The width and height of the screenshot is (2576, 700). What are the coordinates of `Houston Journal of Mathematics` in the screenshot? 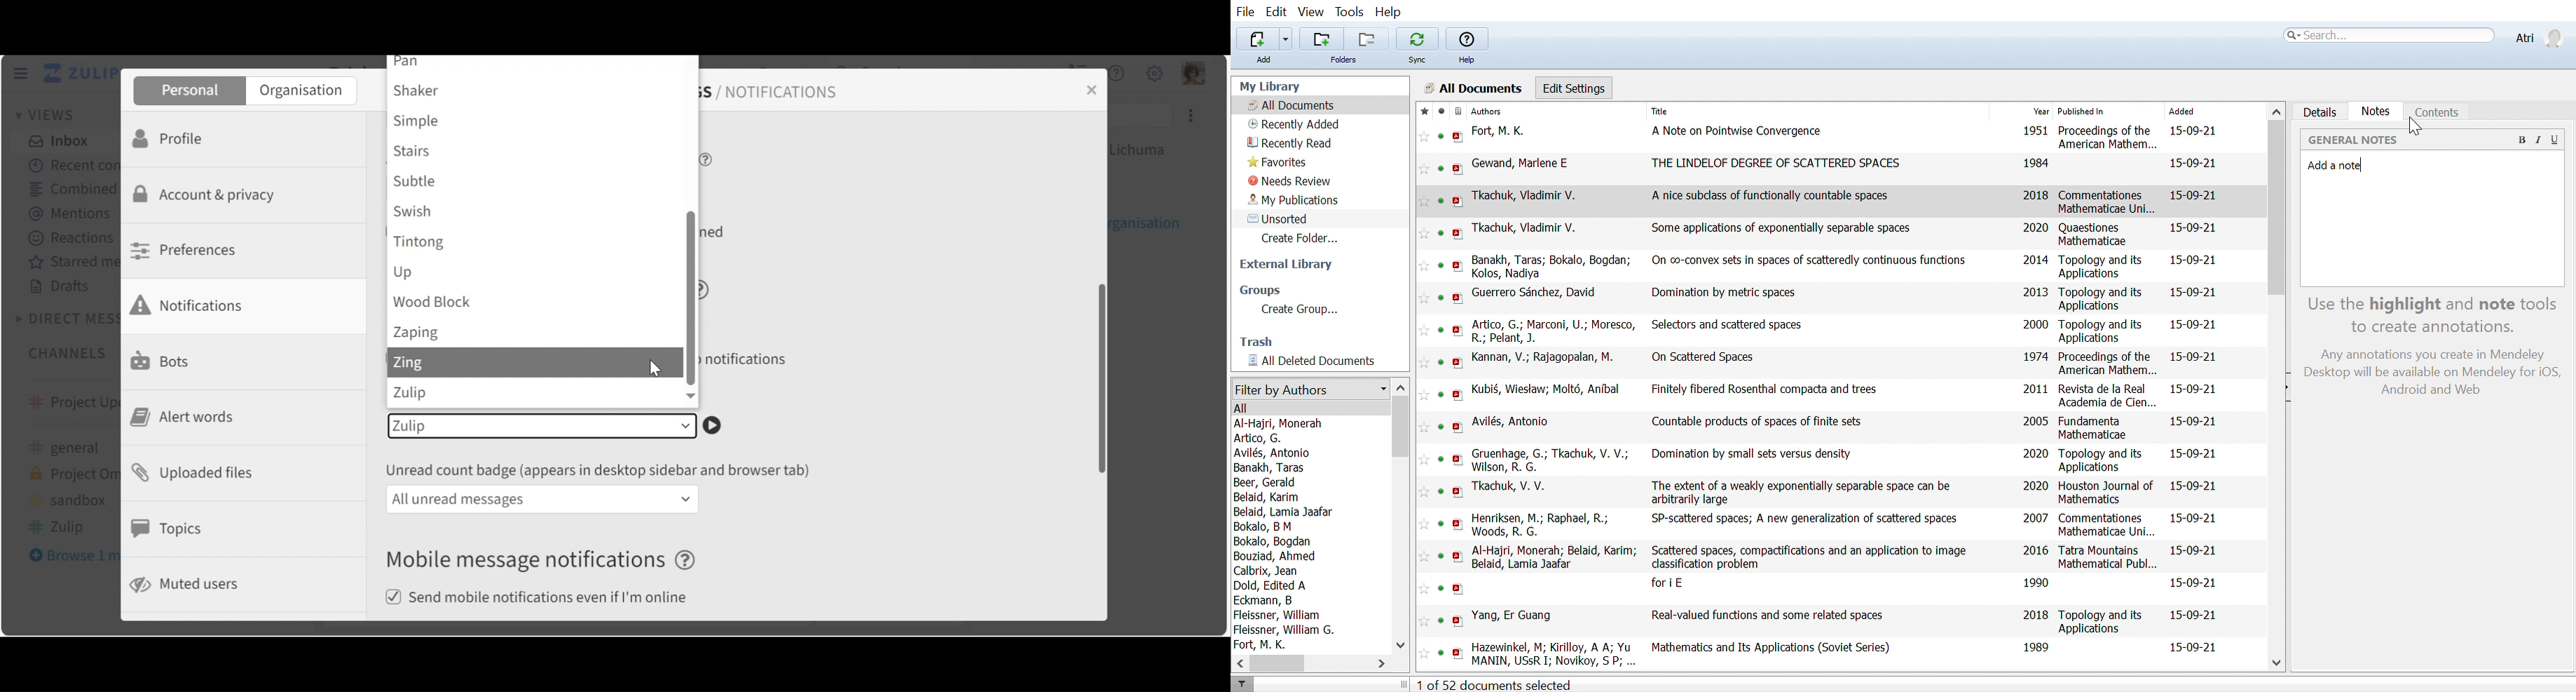 It's located at (2106, 492).